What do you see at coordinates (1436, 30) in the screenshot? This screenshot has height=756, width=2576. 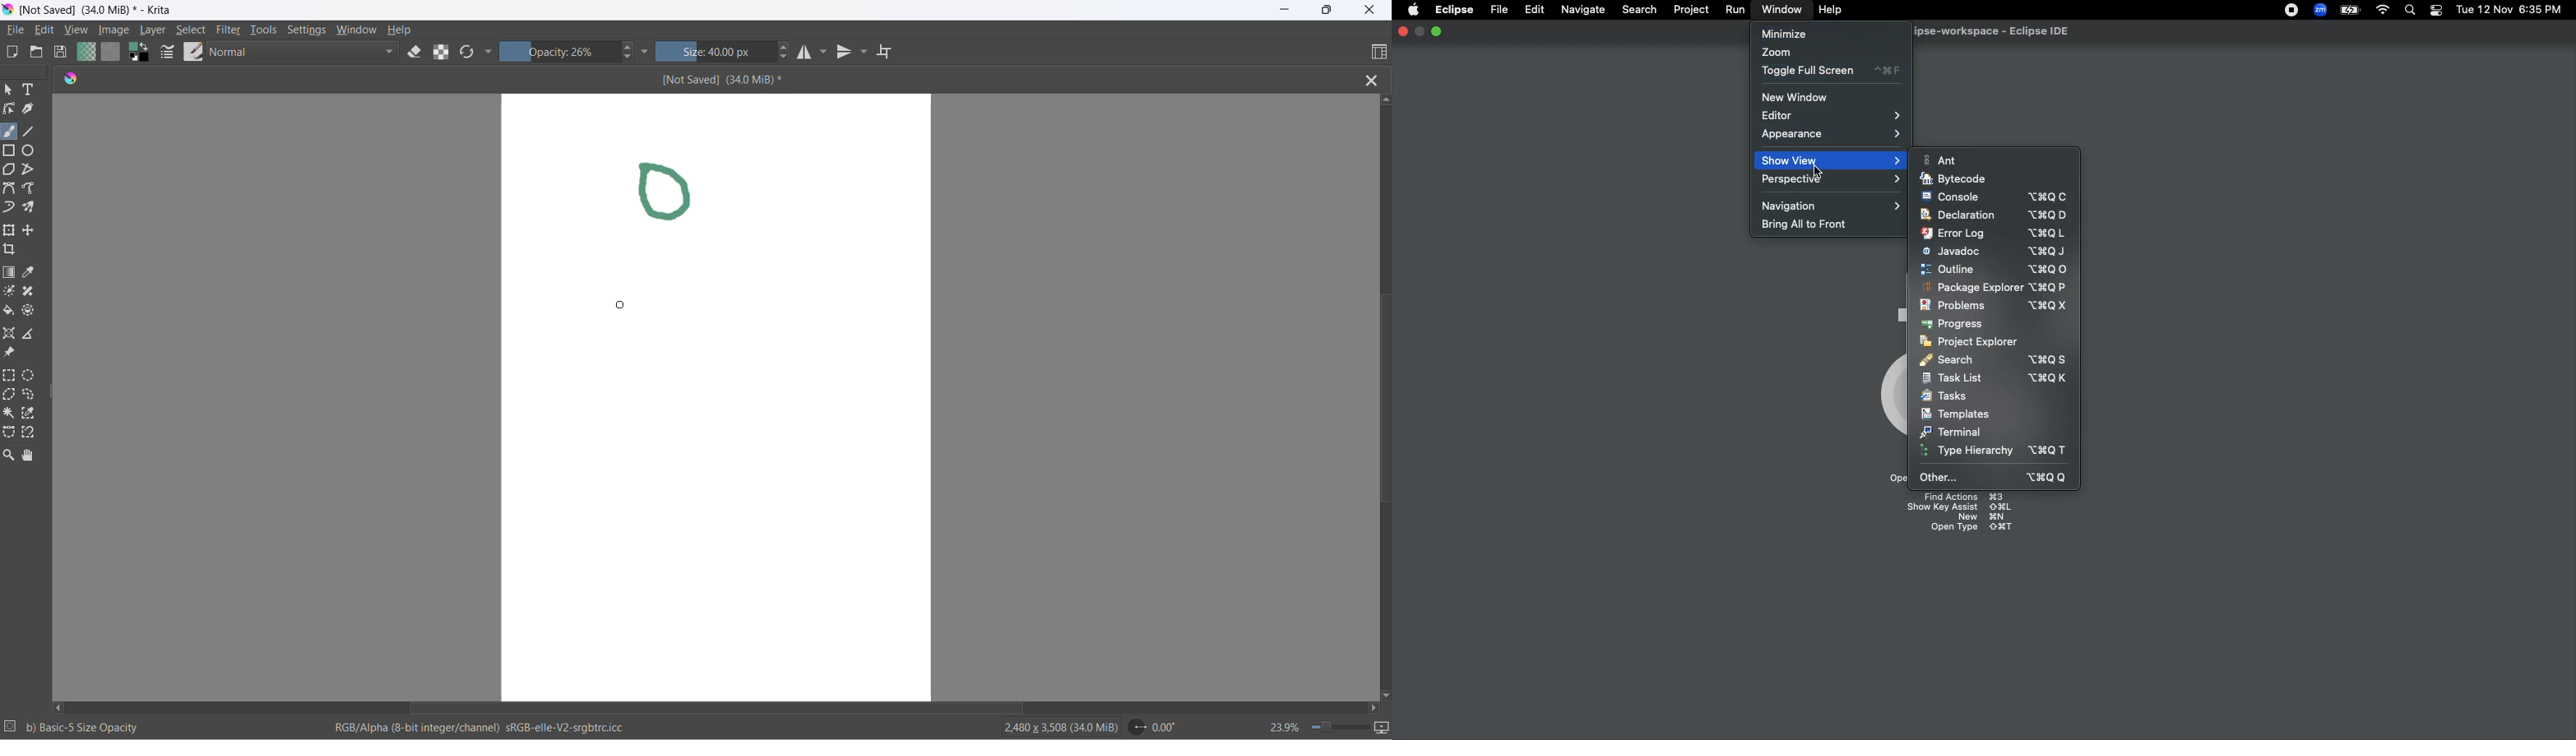 I see `Minimize` at bounding box center [1436, 30].